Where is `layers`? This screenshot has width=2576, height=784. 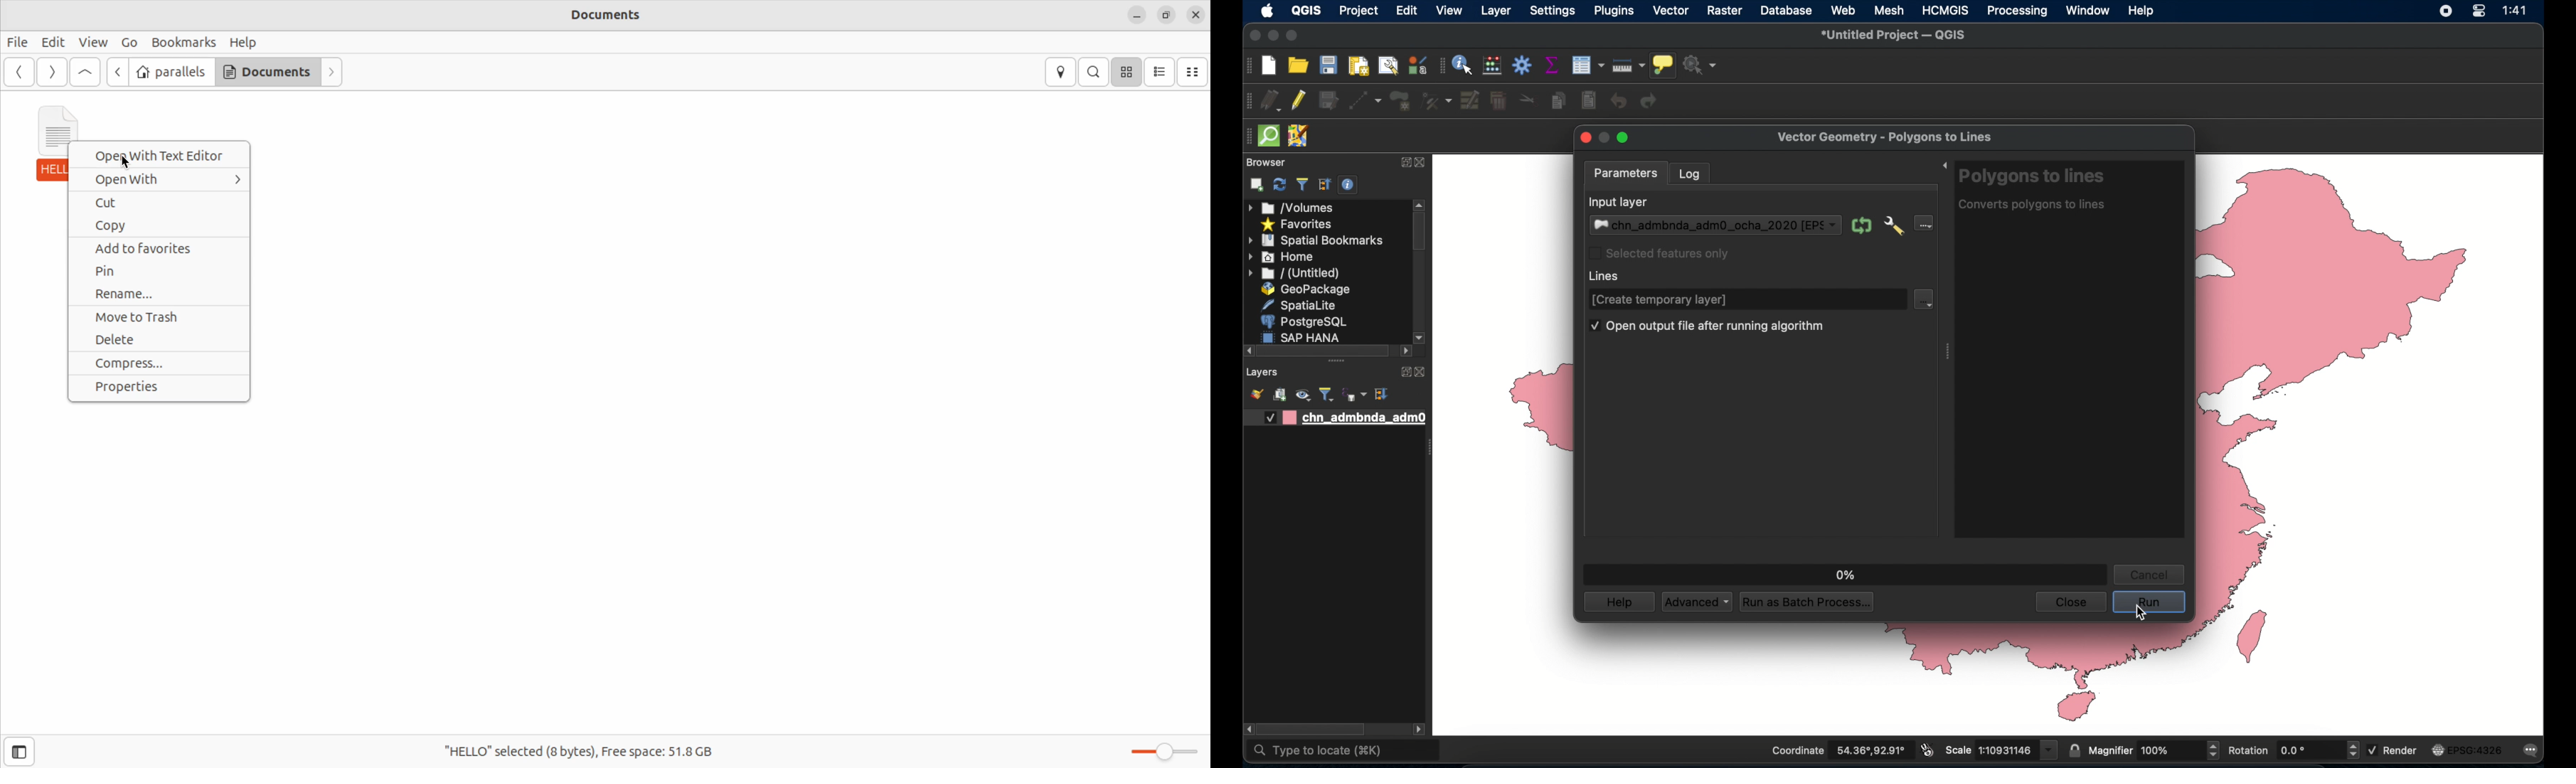
layers is located at coordinates (1262, 373).